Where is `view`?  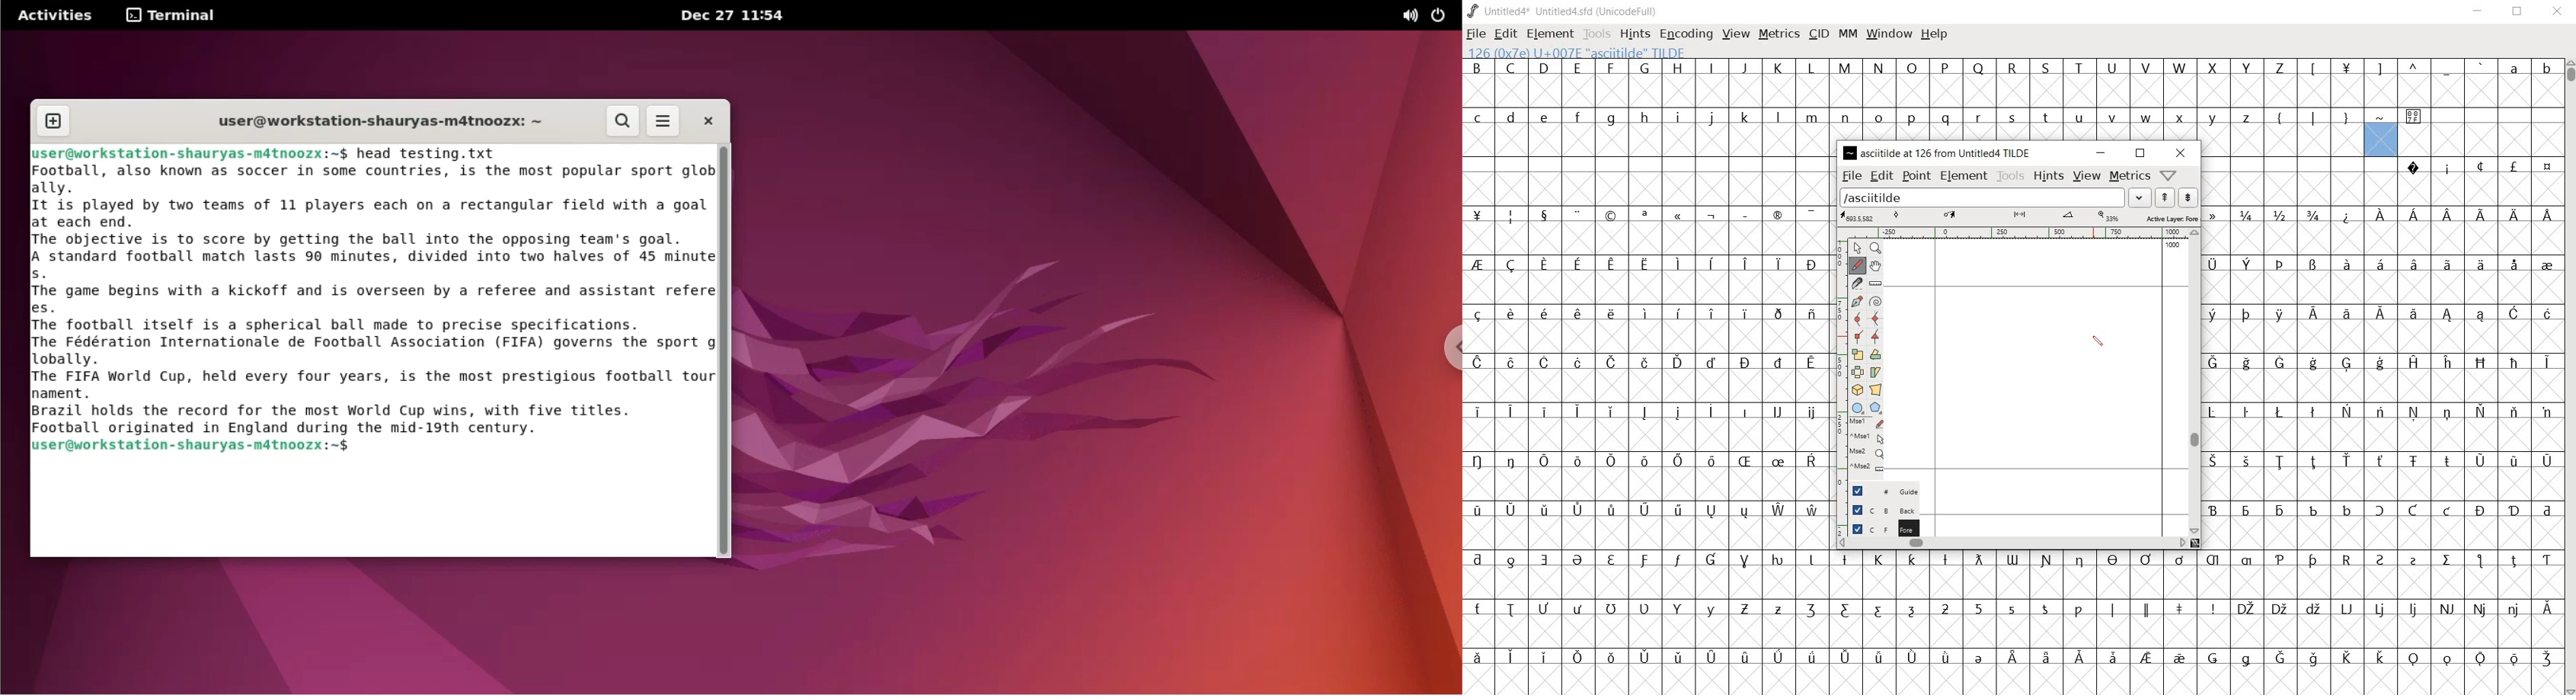
view is located at coordinates (2085, 175).